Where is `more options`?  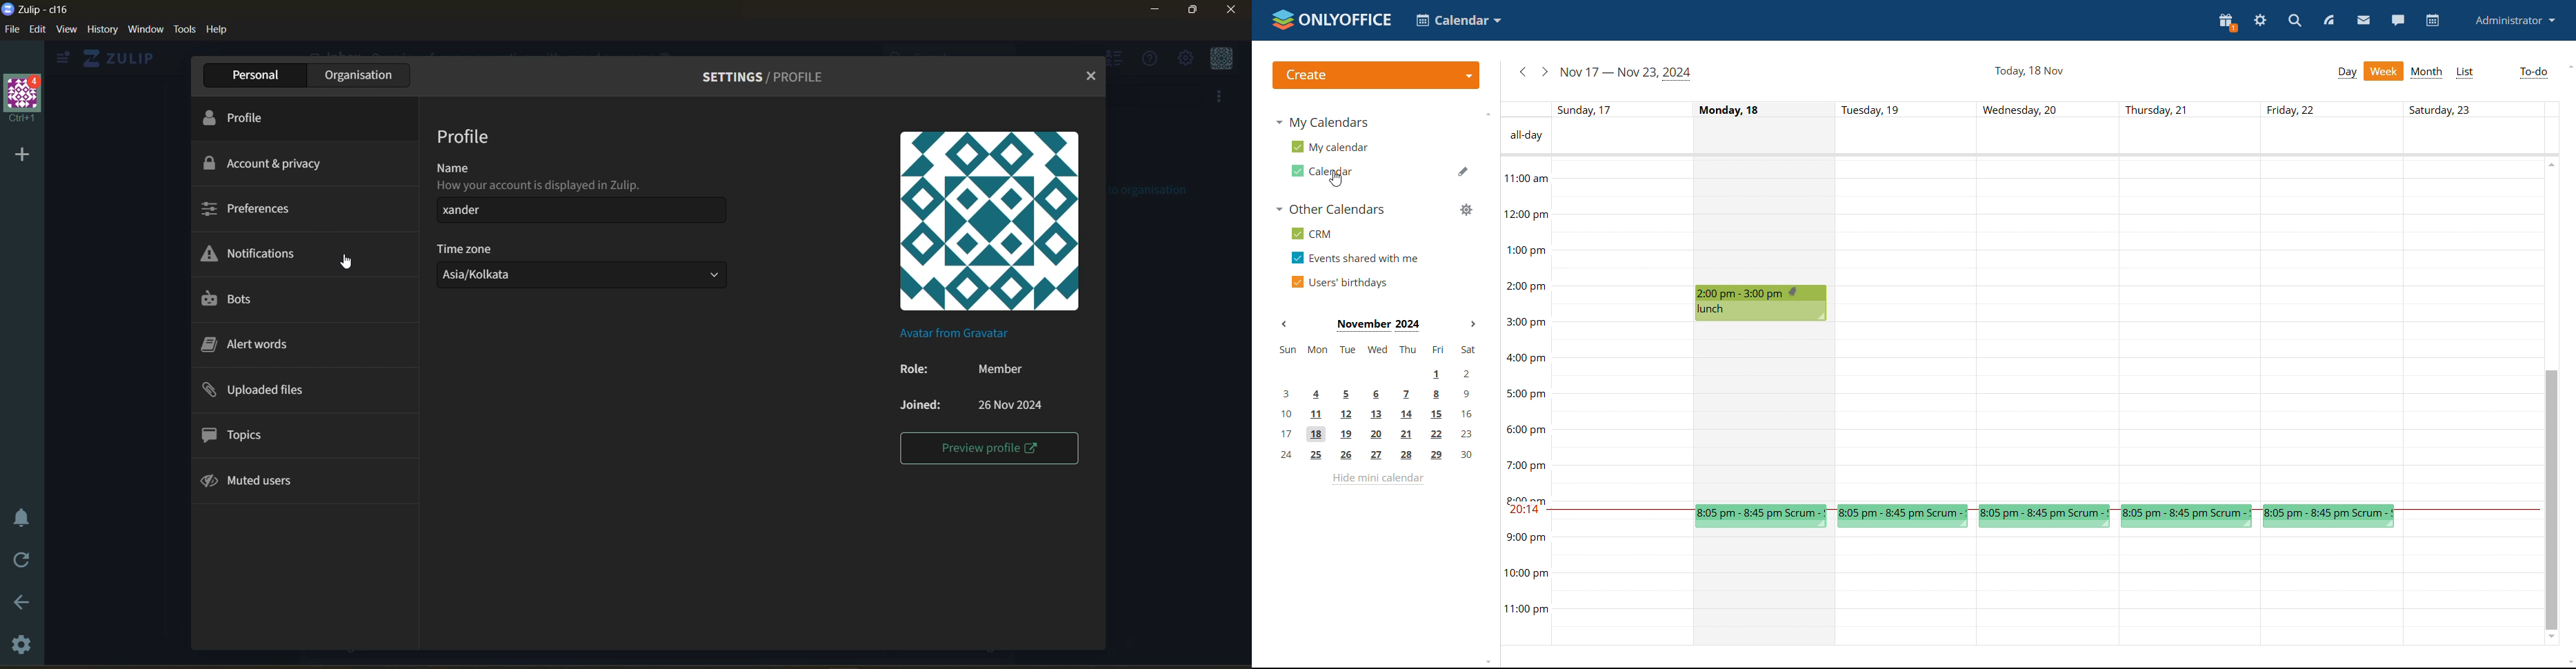
more options is located at coordinates (1223, 98).